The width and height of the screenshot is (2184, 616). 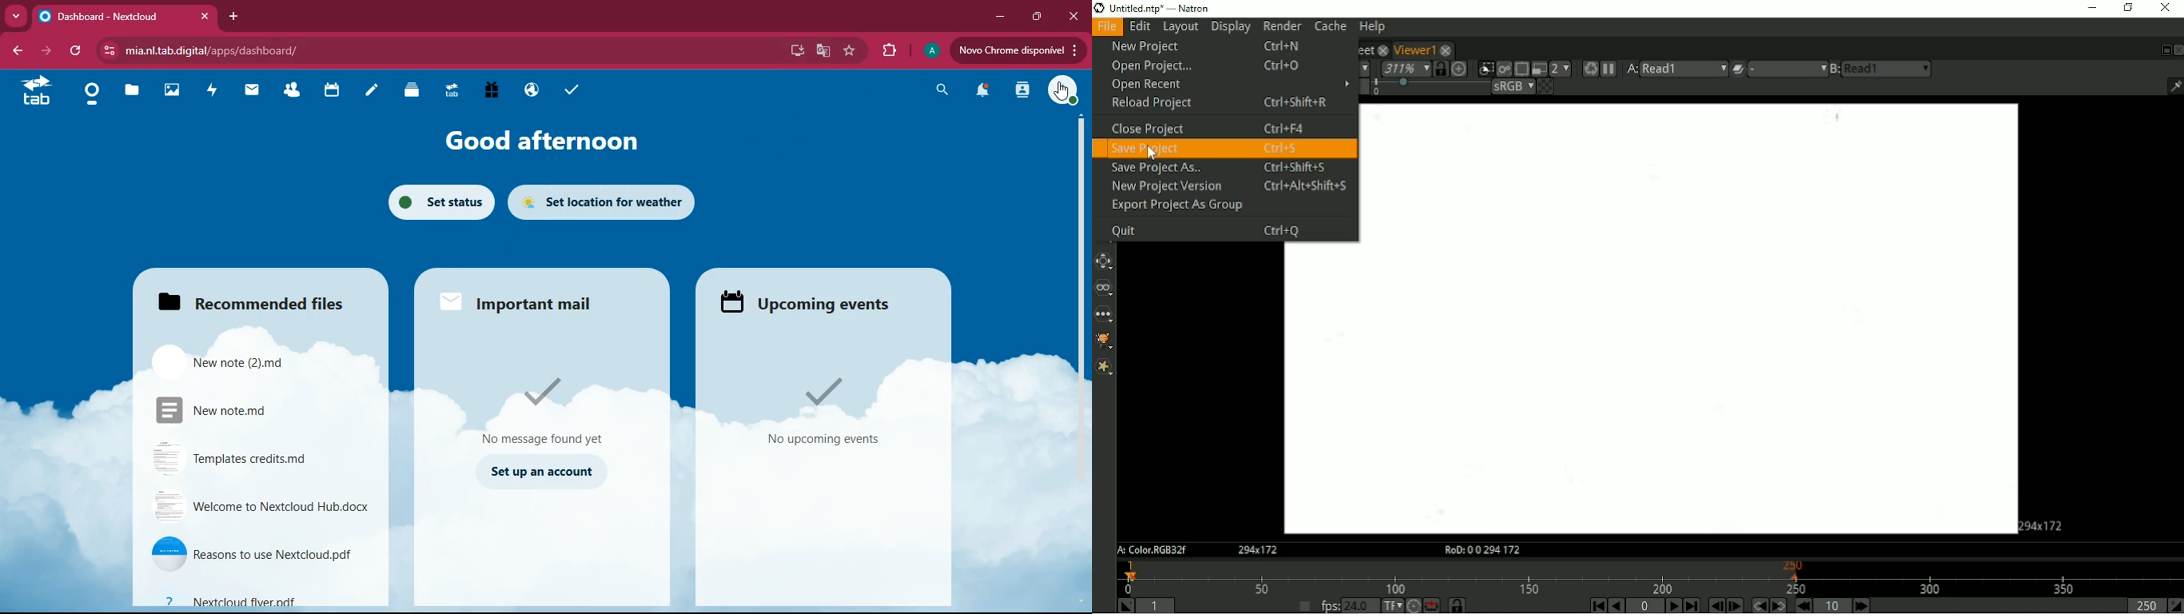 I want to click on gift, so click(x=495, y=91).